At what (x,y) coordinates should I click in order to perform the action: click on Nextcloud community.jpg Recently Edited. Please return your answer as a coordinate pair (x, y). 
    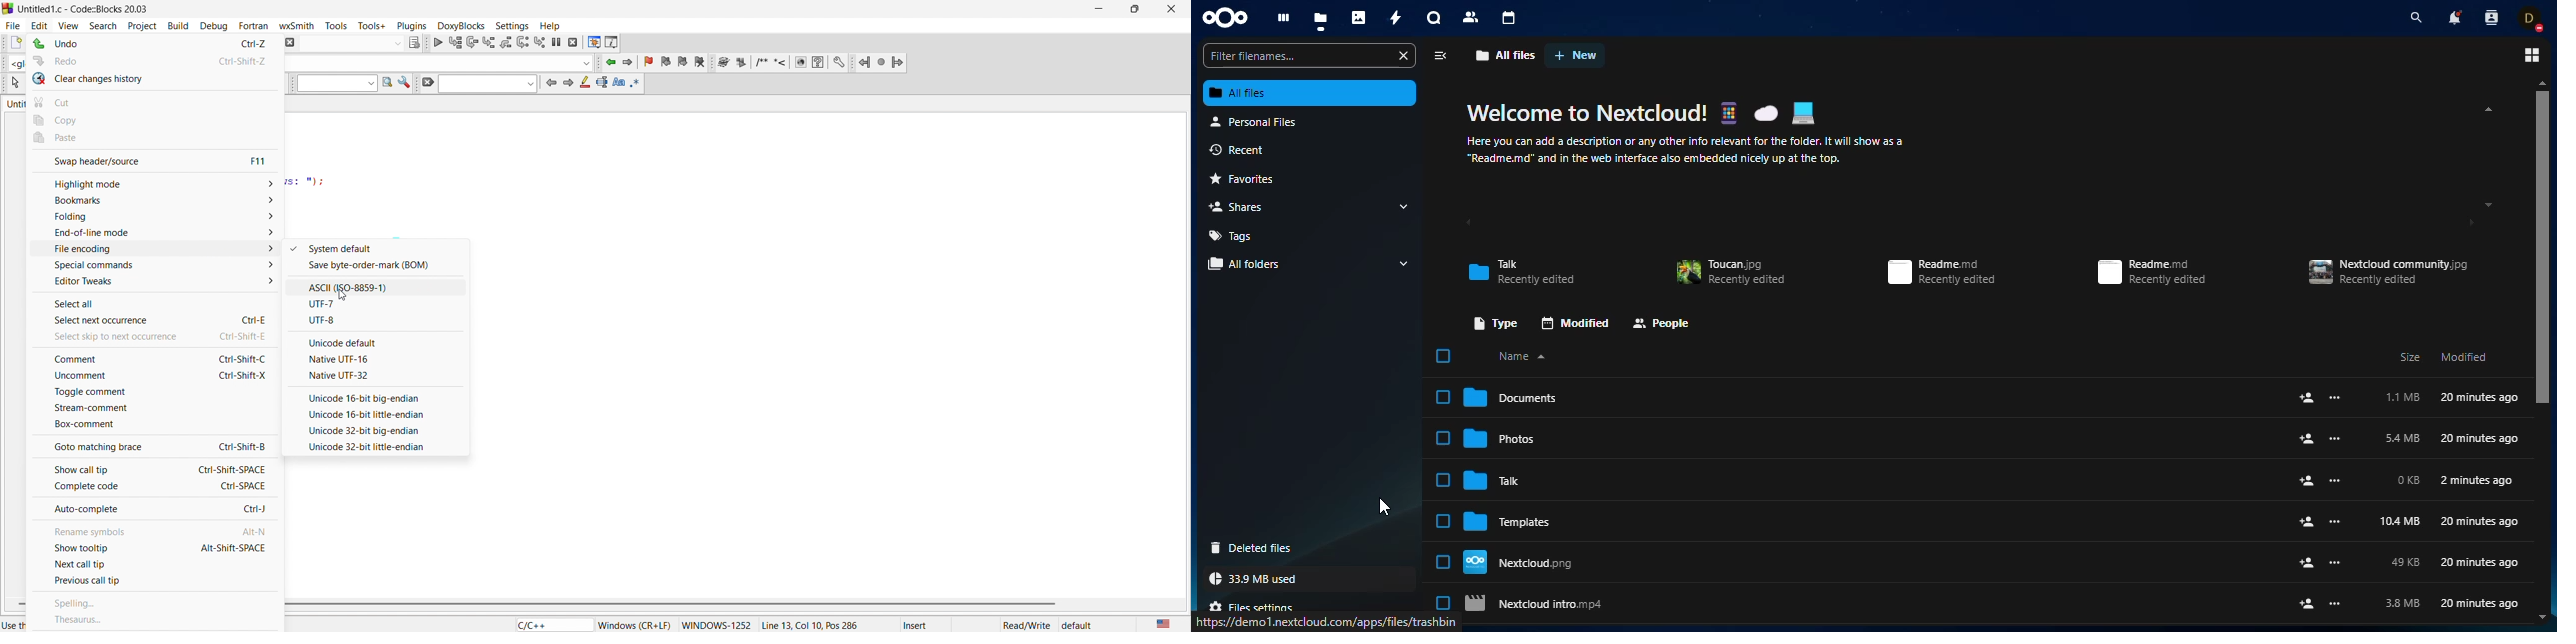
    Looking at the image, I should click on (2390, 270).